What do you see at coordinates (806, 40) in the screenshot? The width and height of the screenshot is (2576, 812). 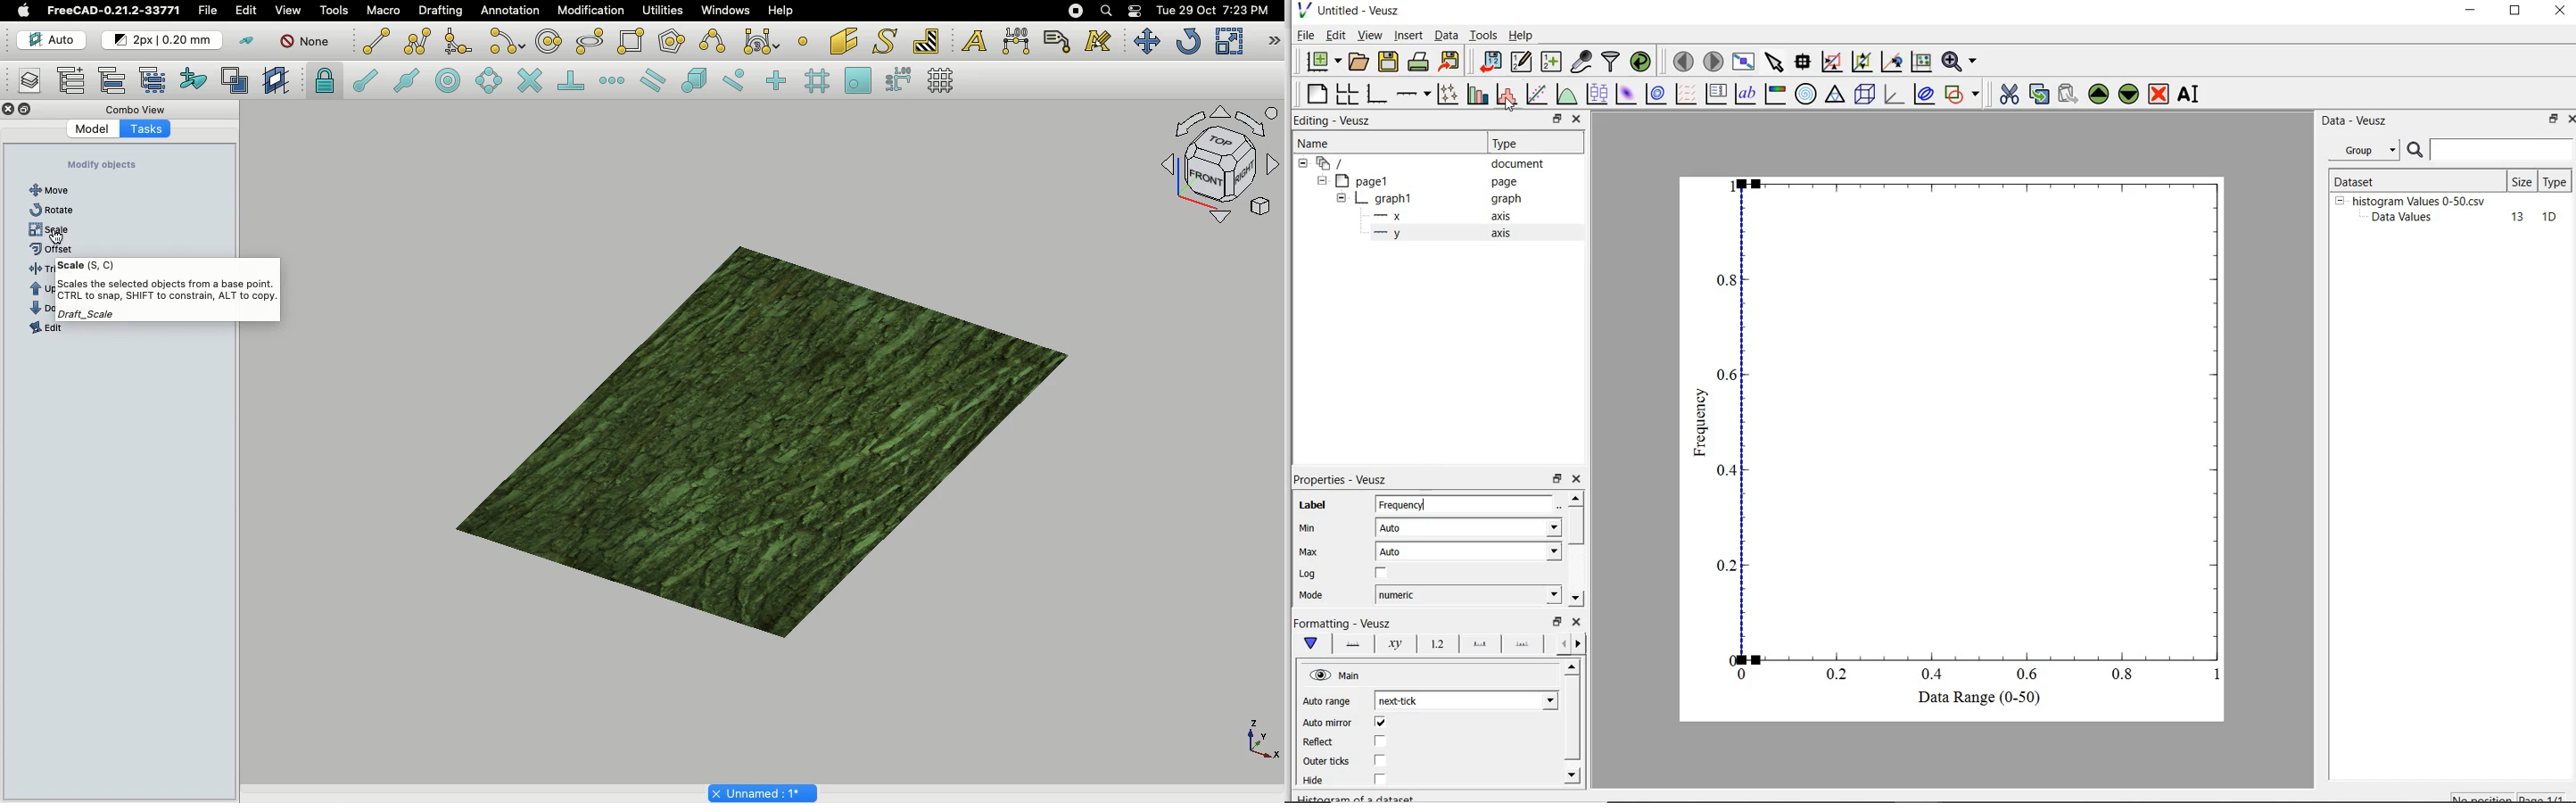 I see `Point` at bounding box center [806, 40].